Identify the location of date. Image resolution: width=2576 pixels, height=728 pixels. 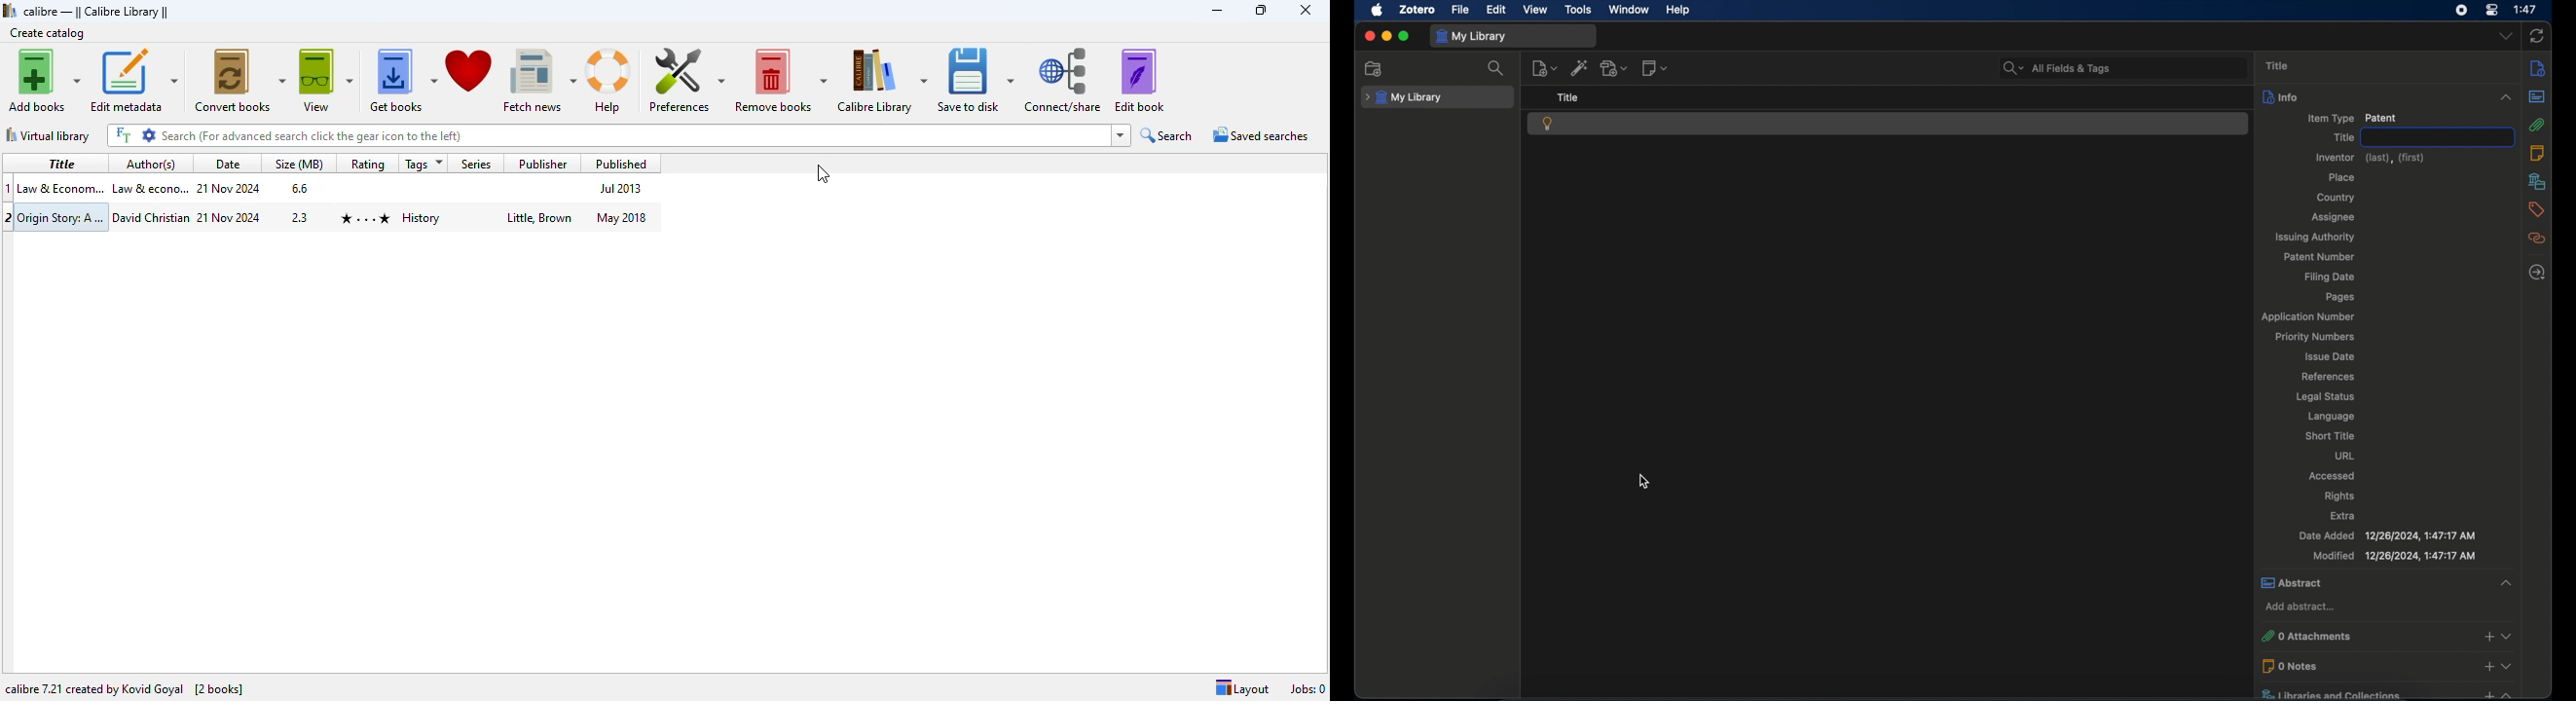
(232, 165).